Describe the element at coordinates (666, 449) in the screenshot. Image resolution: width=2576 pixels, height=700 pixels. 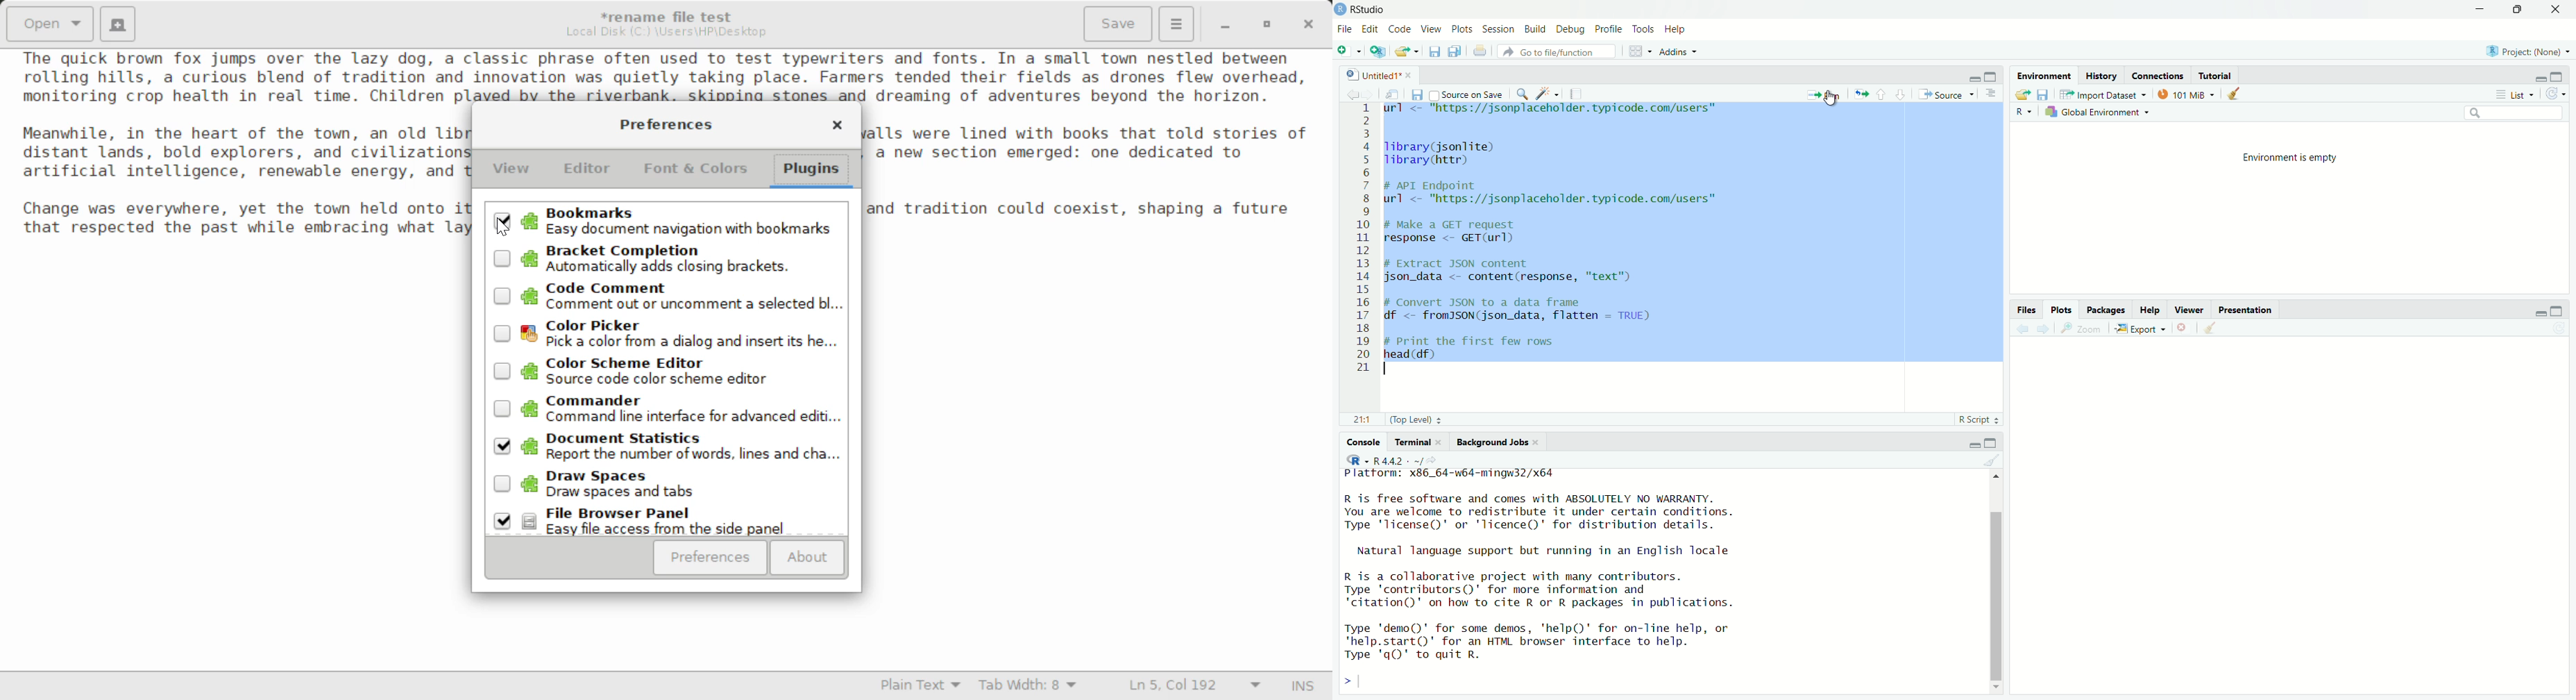
I see `Selected Document Statisitics Plugin` at that location.